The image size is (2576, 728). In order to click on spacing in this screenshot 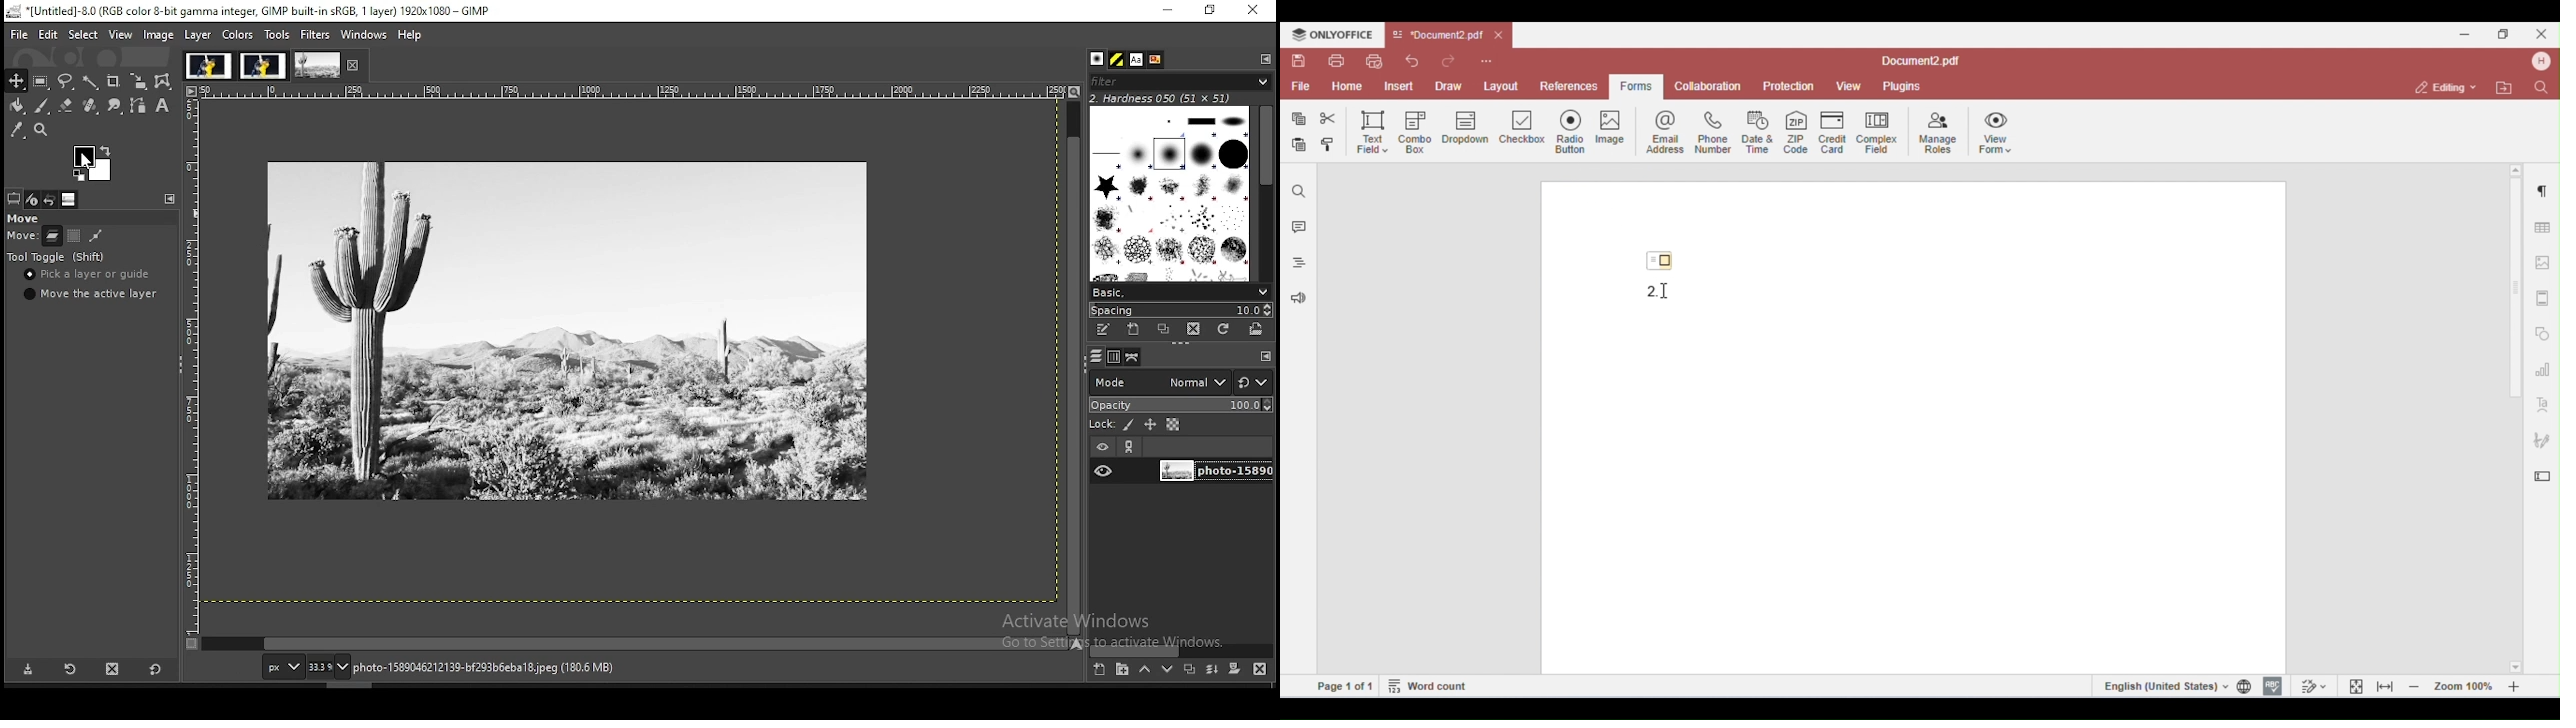, I will do `click(1180, 310)`.